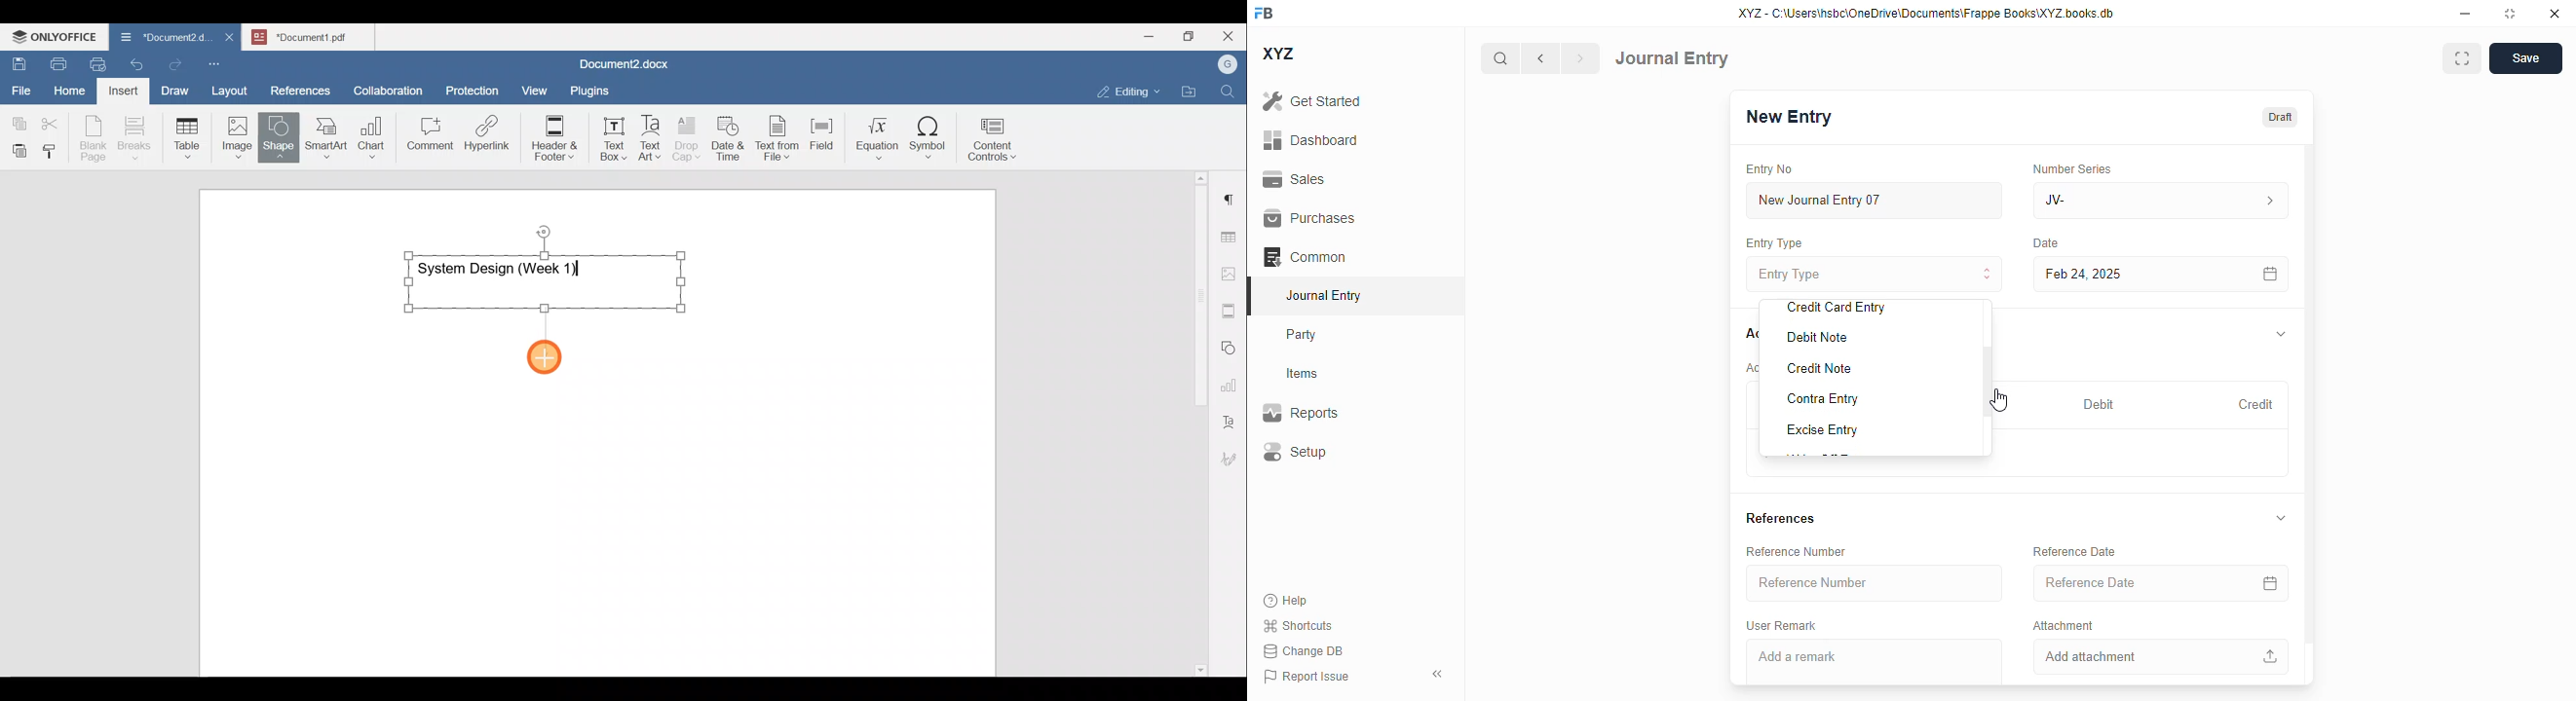 This screenshot has height=728, width=2576. What do you see at coordinates (1875, 583) in the screenshot?
I see `reference number` at bounding box center [1875, 583].